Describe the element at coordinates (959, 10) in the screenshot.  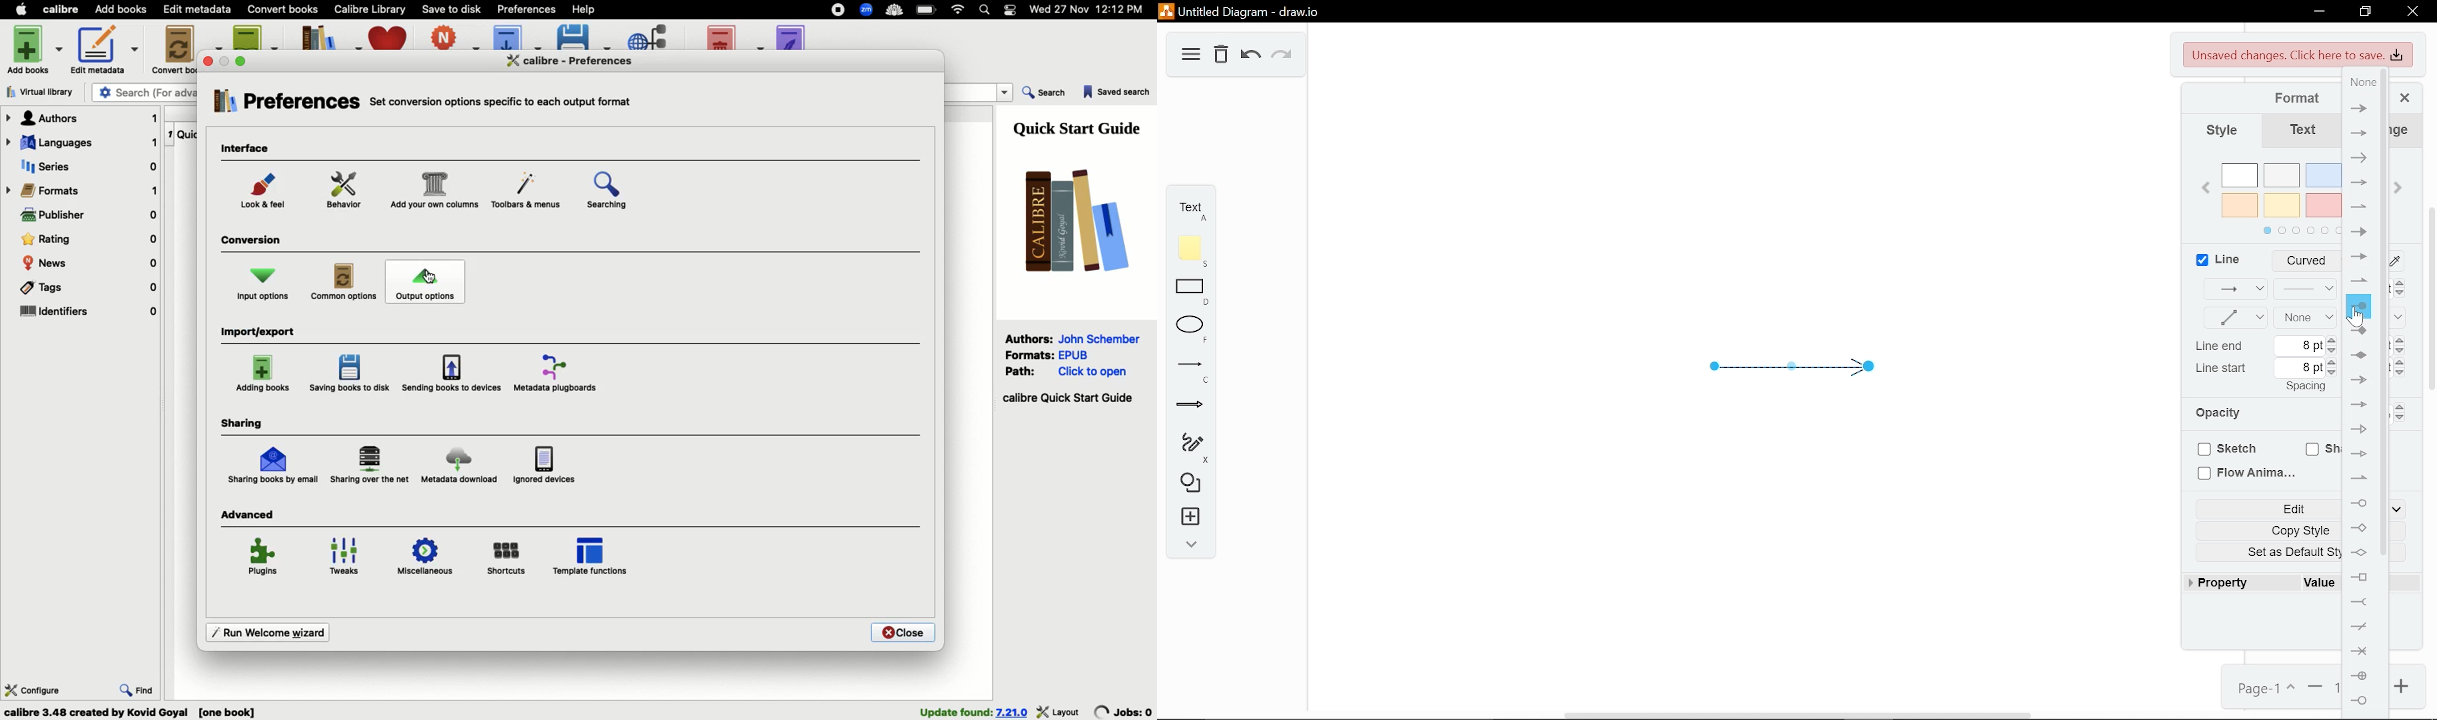
I see `Internet` at that location.